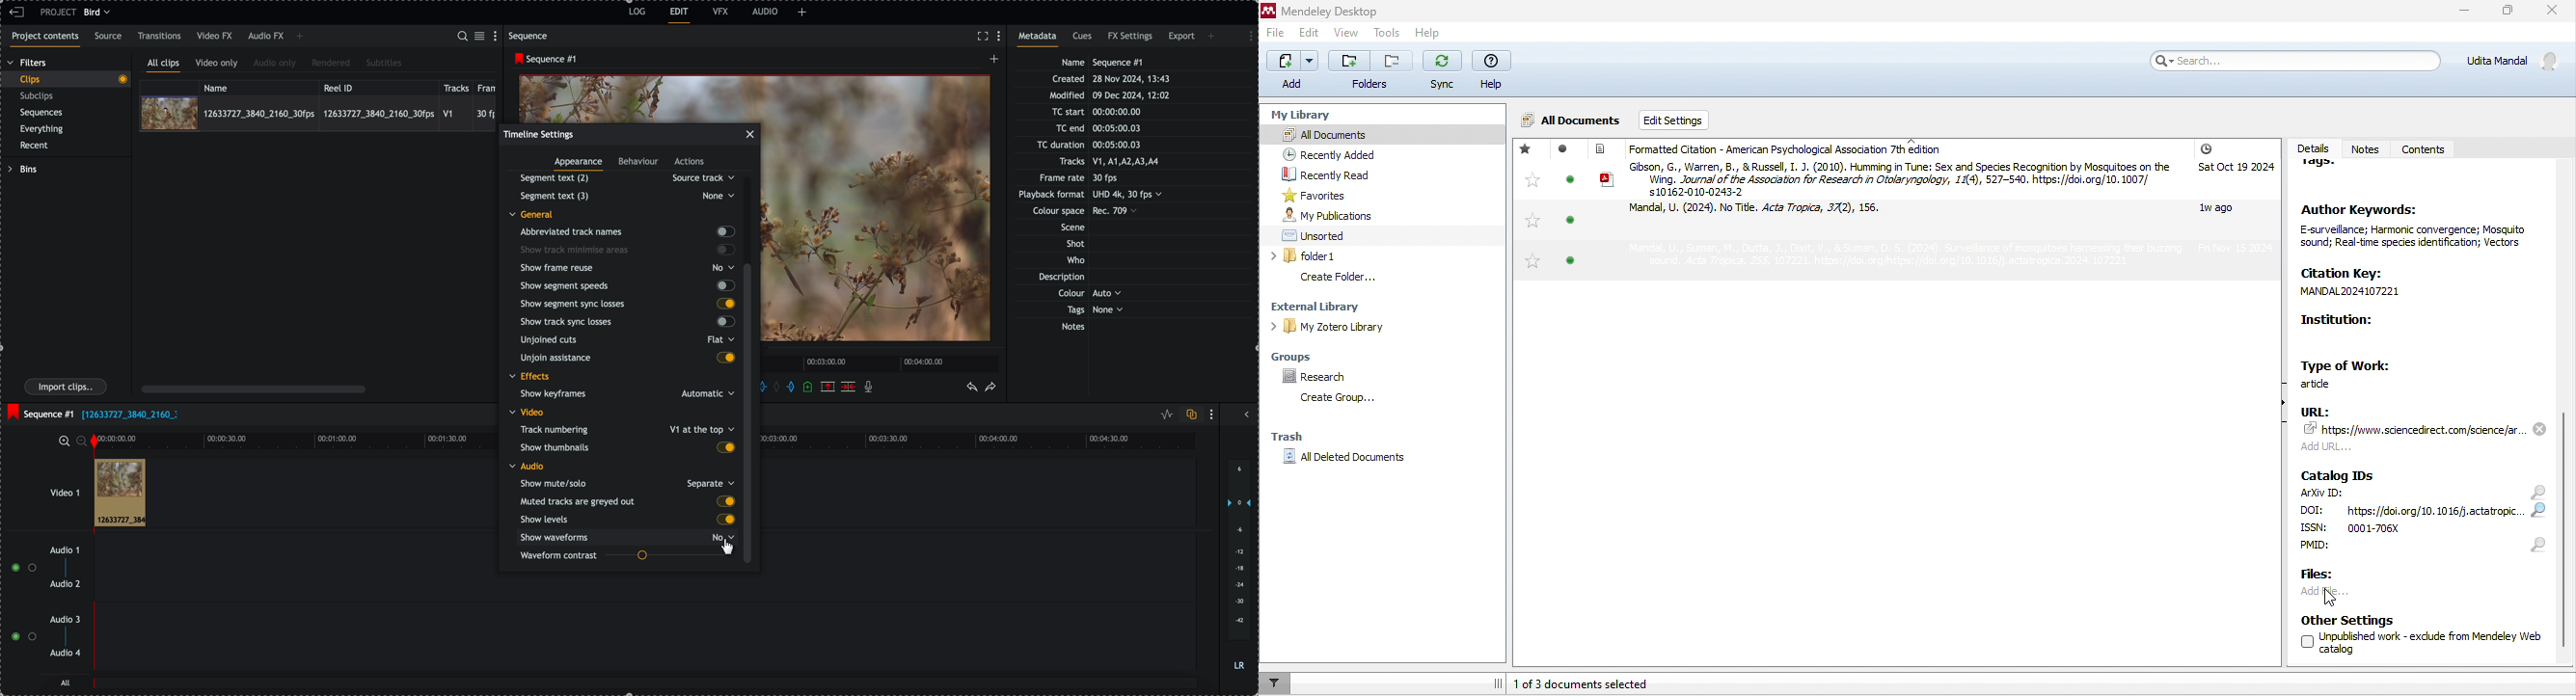  What do you see at coordinates (457, 87) in the screenshot?
I see `tracks` at bounding box center [457, 87].